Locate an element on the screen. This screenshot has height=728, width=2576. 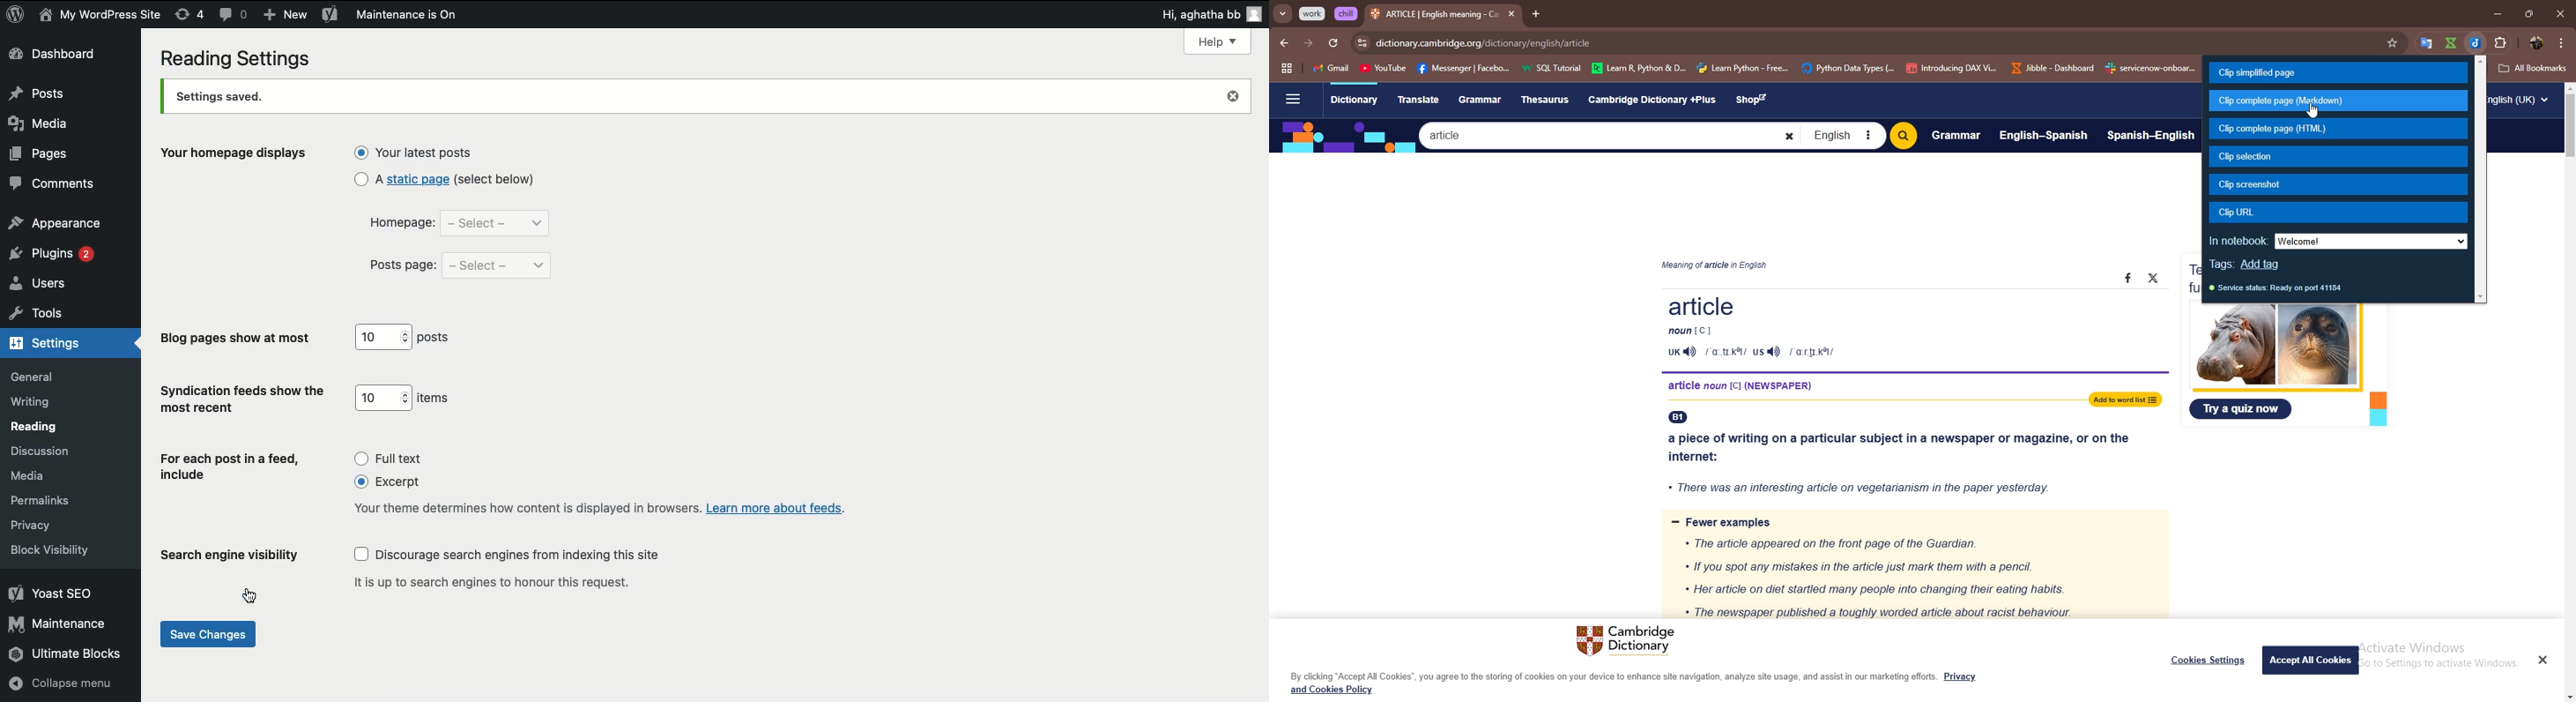
maintenance is on is located at coordinates (419, 15).